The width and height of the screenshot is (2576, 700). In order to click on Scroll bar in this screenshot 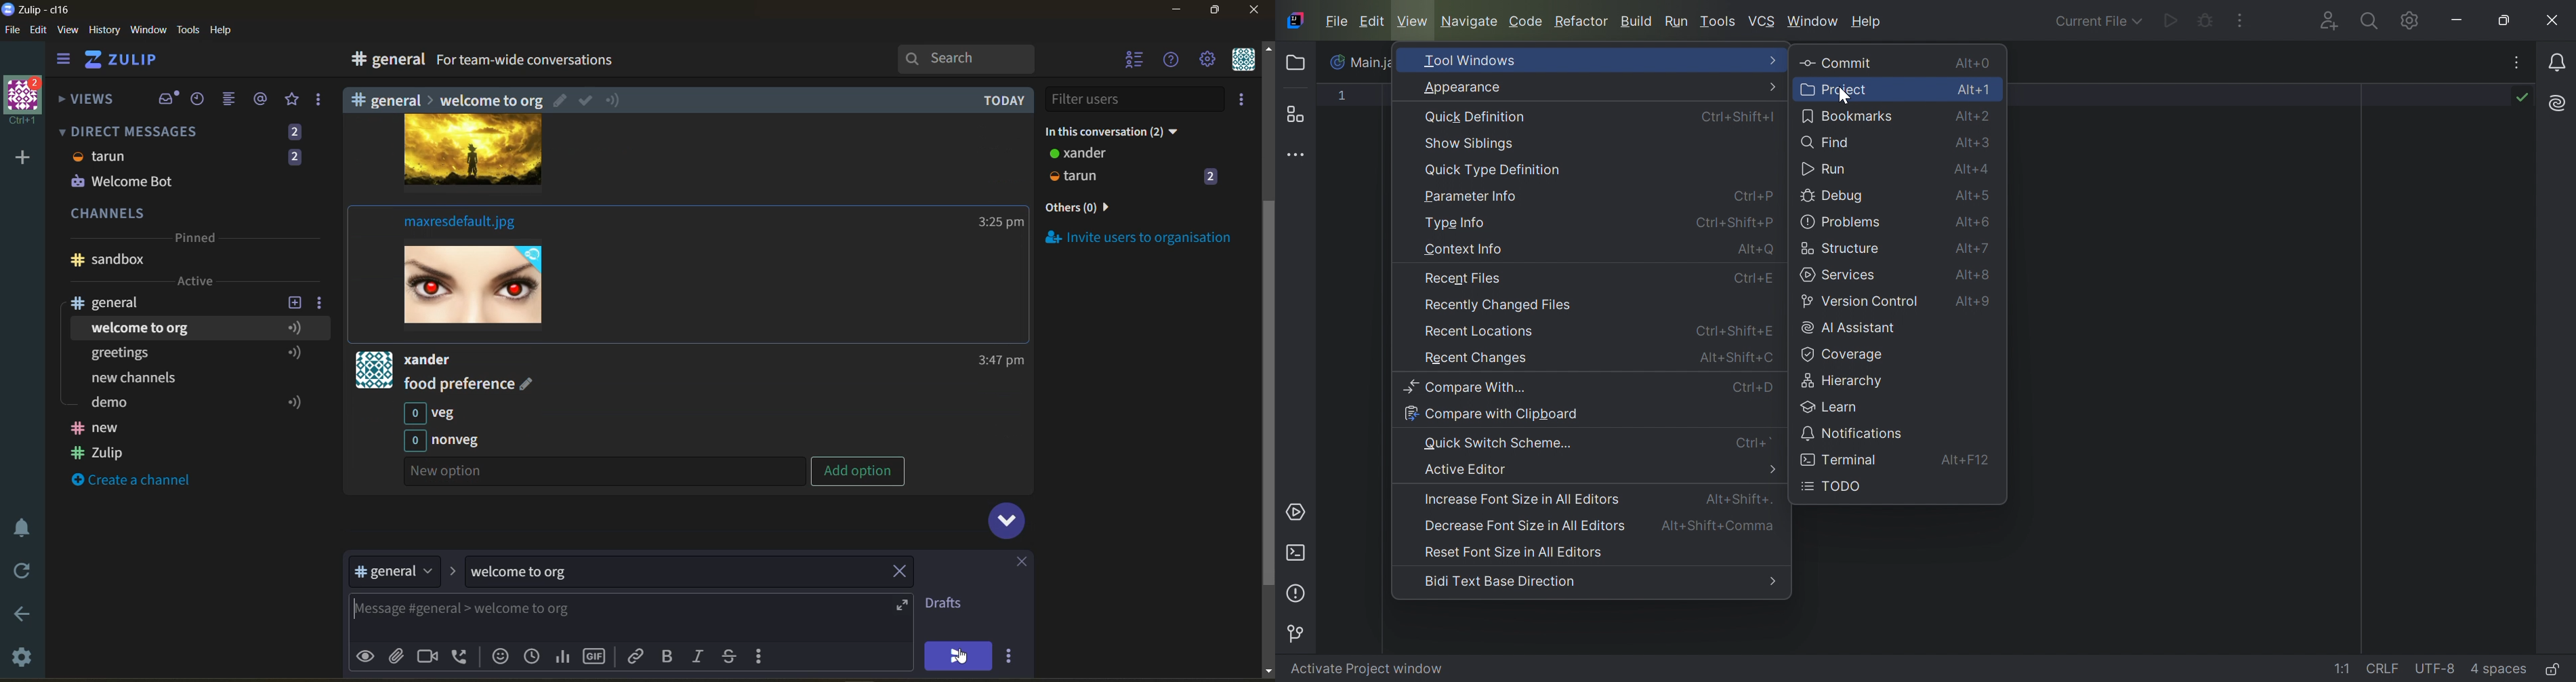, I will do `click(1268, 355)`.